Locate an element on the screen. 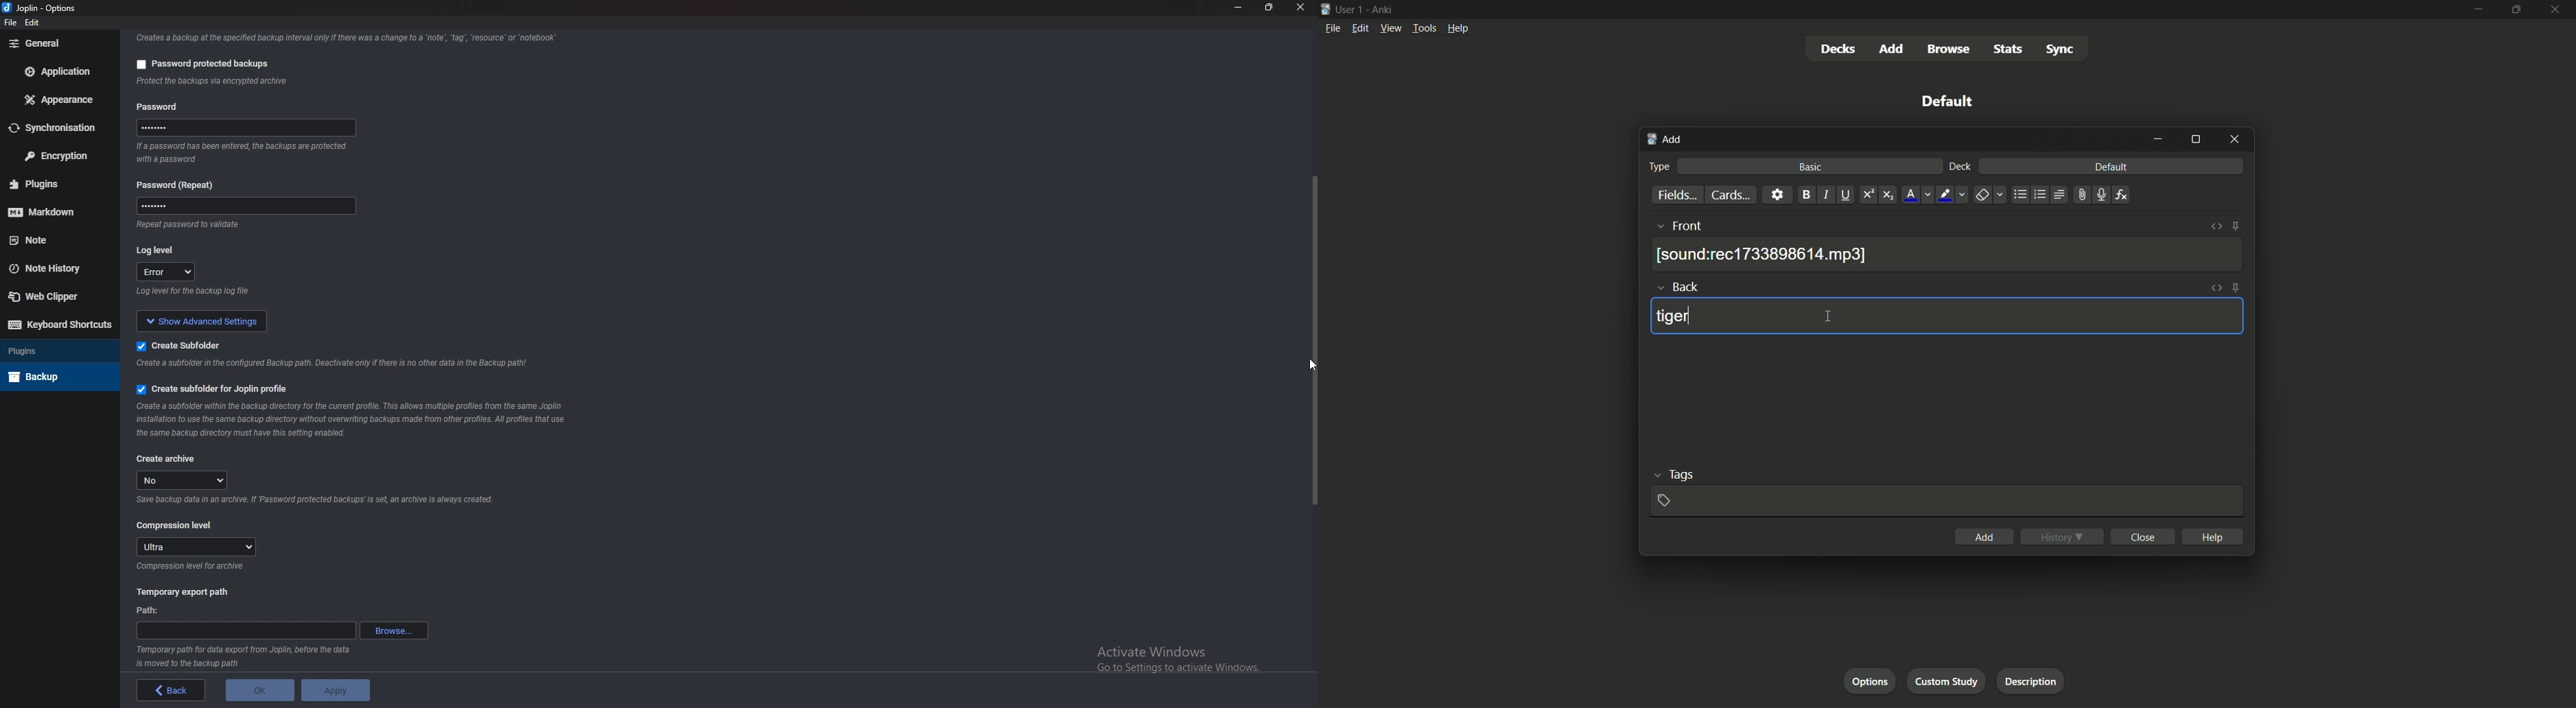 Image resolution: width=2576 pixels, height=728 pixels. Back up is located at coordinates (57, 375).